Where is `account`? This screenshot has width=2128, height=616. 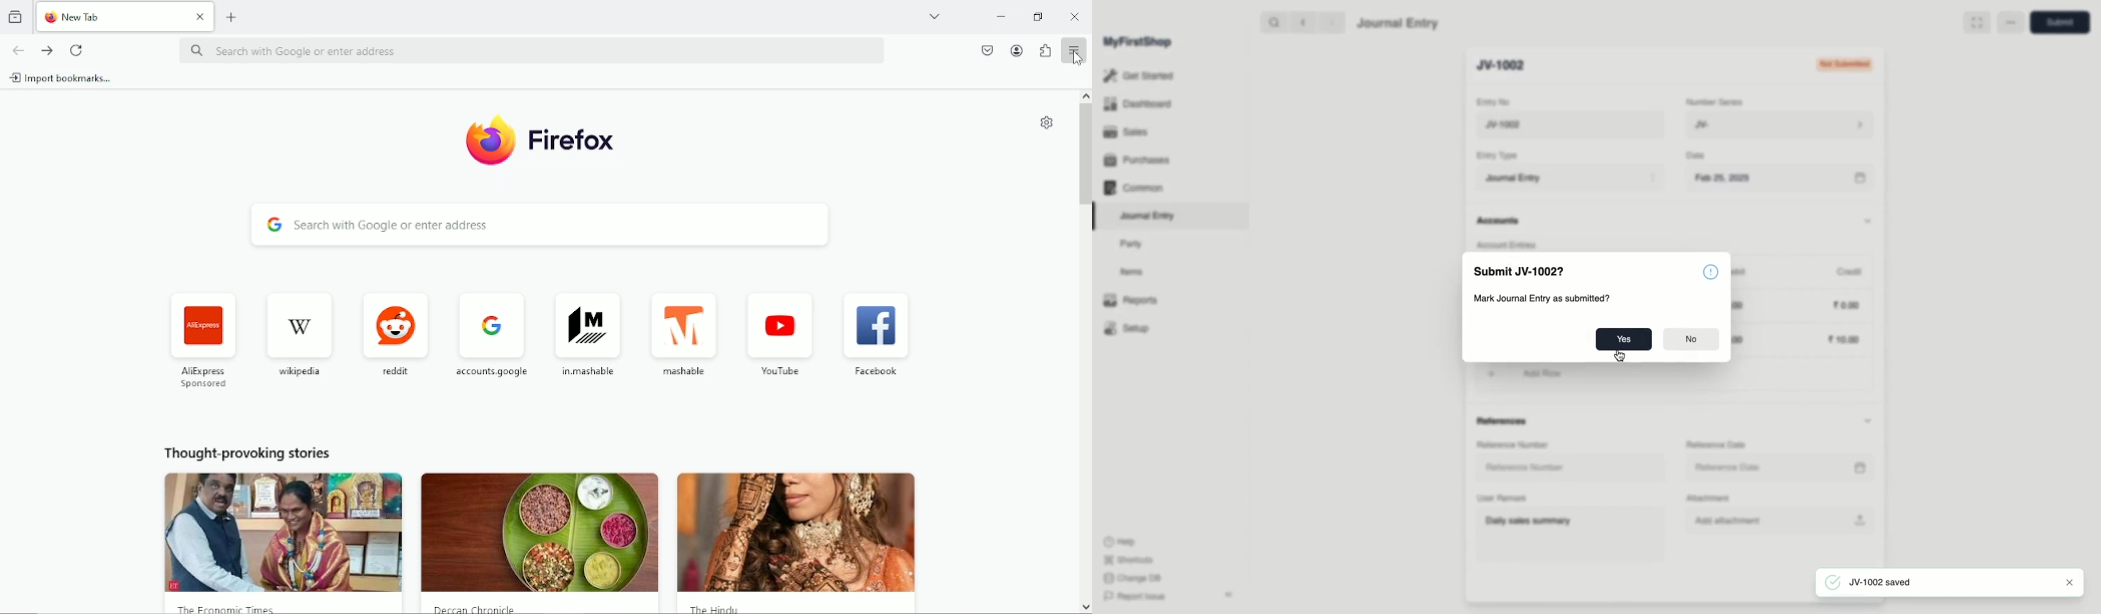
account is located at coordinates (1017, 51).